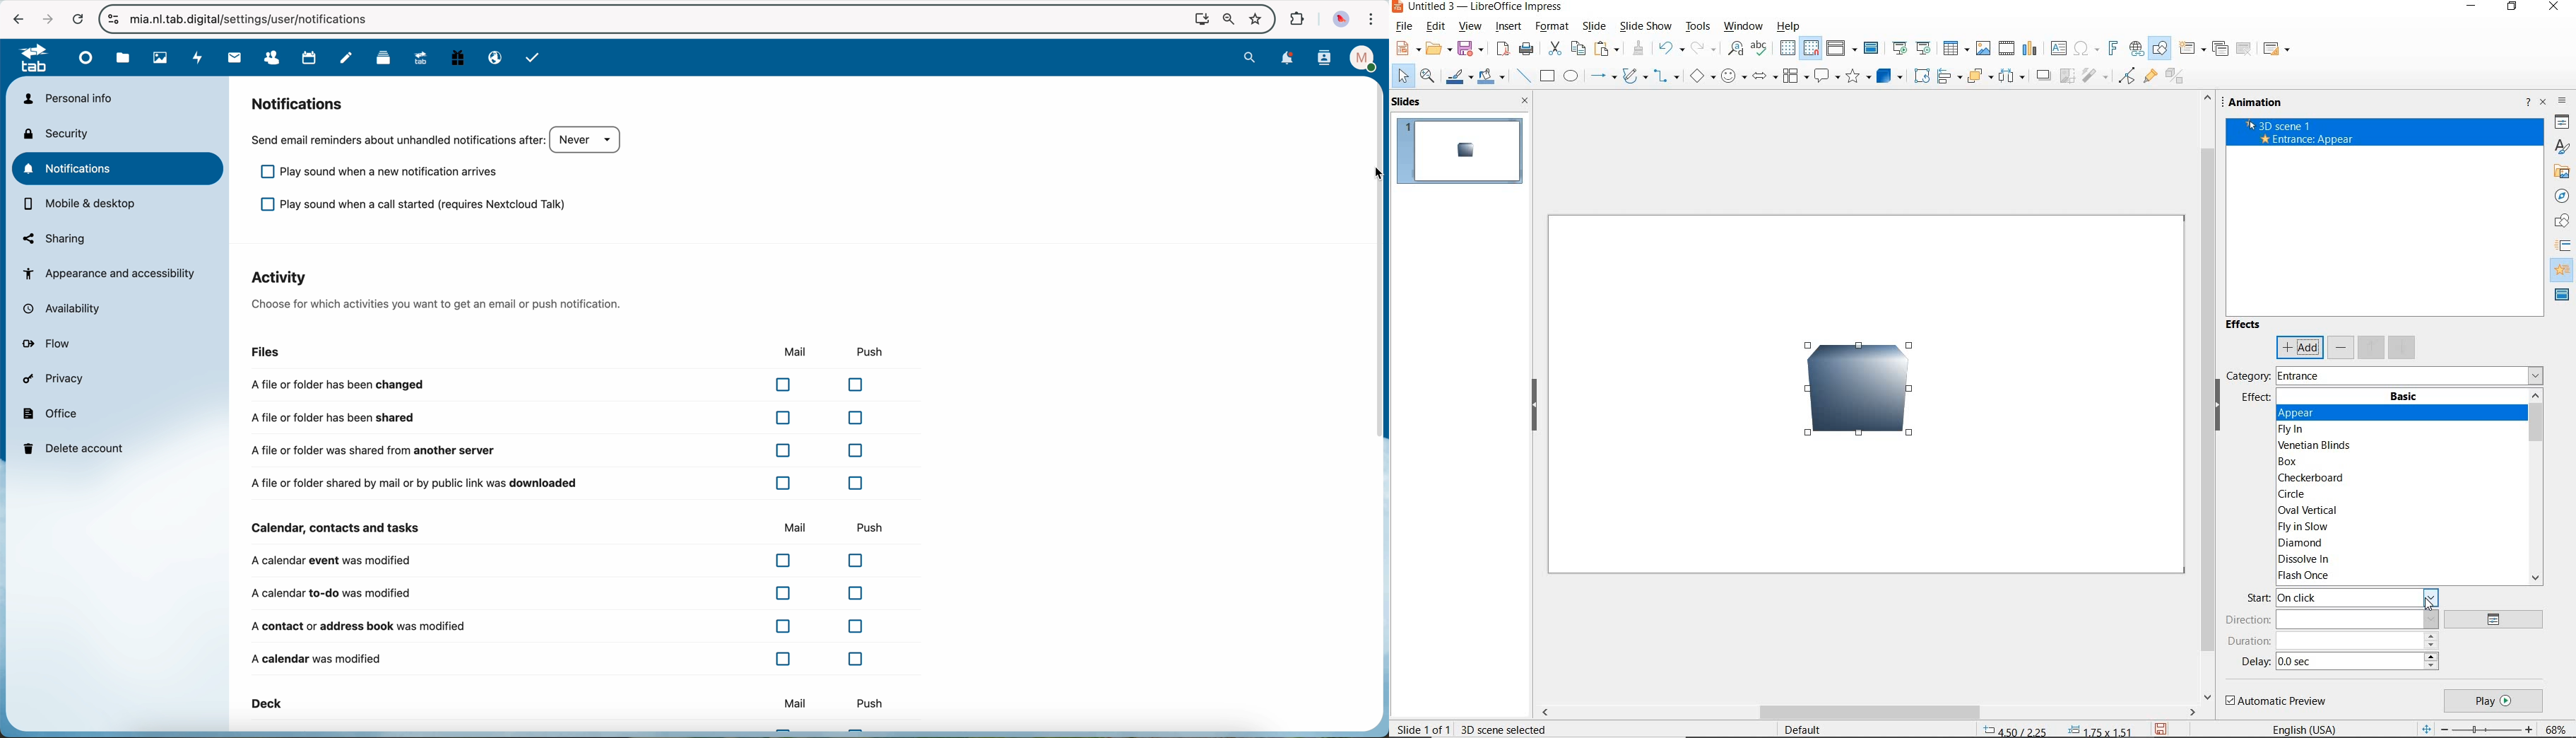 This screenshot has height=756, width=2576. What do you see at coordinates (1949, 76) in the screenshot?
I see `align objects` at bounding box center [1949, 76].